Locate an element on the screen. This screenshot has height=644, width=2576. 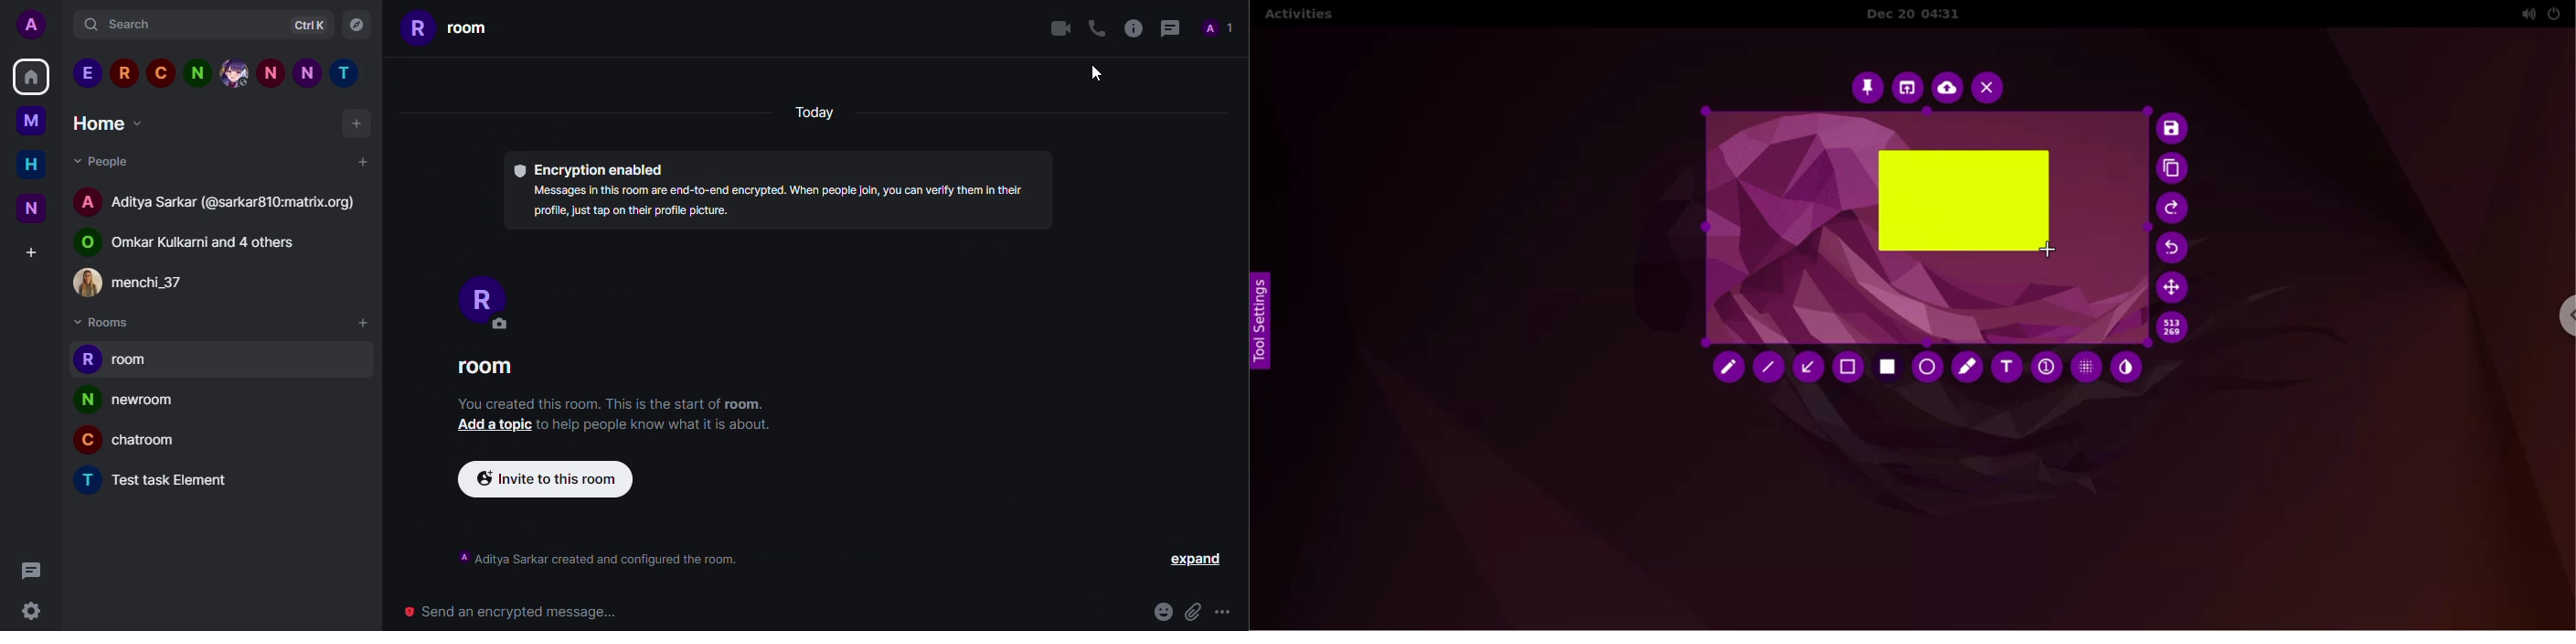
settings is located at coordinates (39, 611).